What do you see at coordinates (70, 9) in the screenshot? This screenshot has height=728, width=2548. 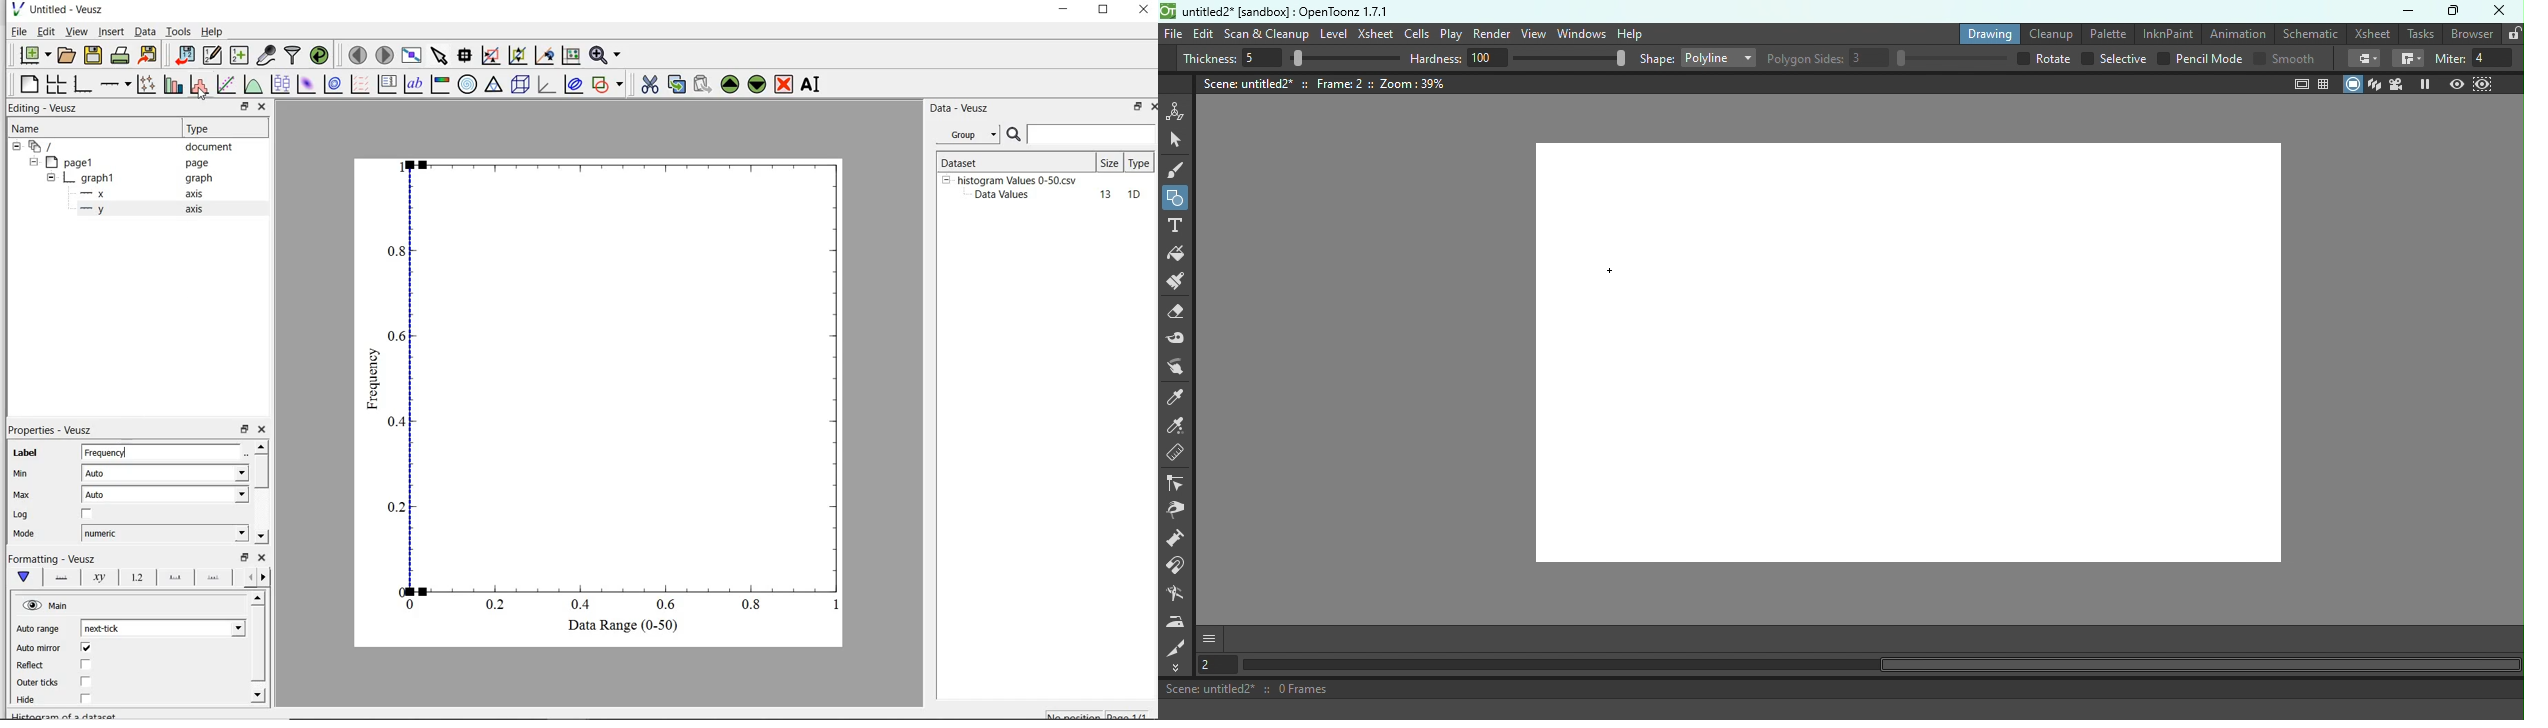 I see `Untitled - Veusz` at bounding box center [70, 9].